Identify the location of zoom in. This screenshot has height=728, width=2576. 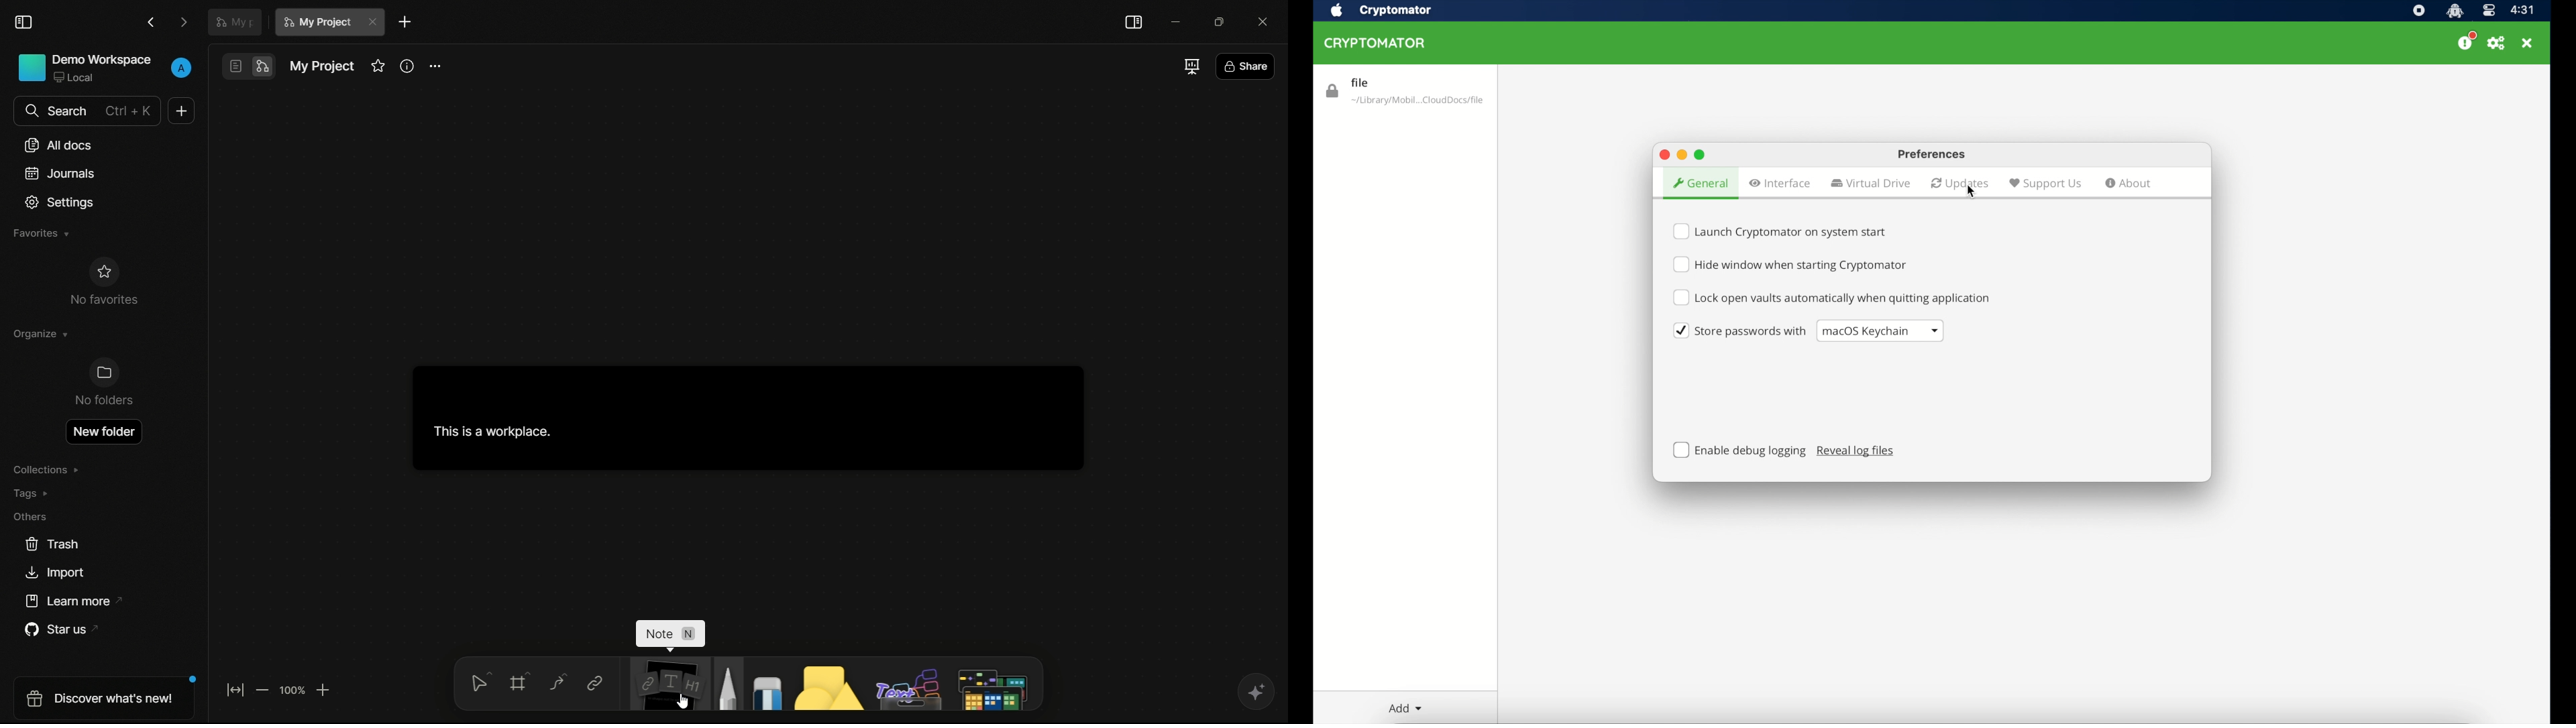
(324, 689).